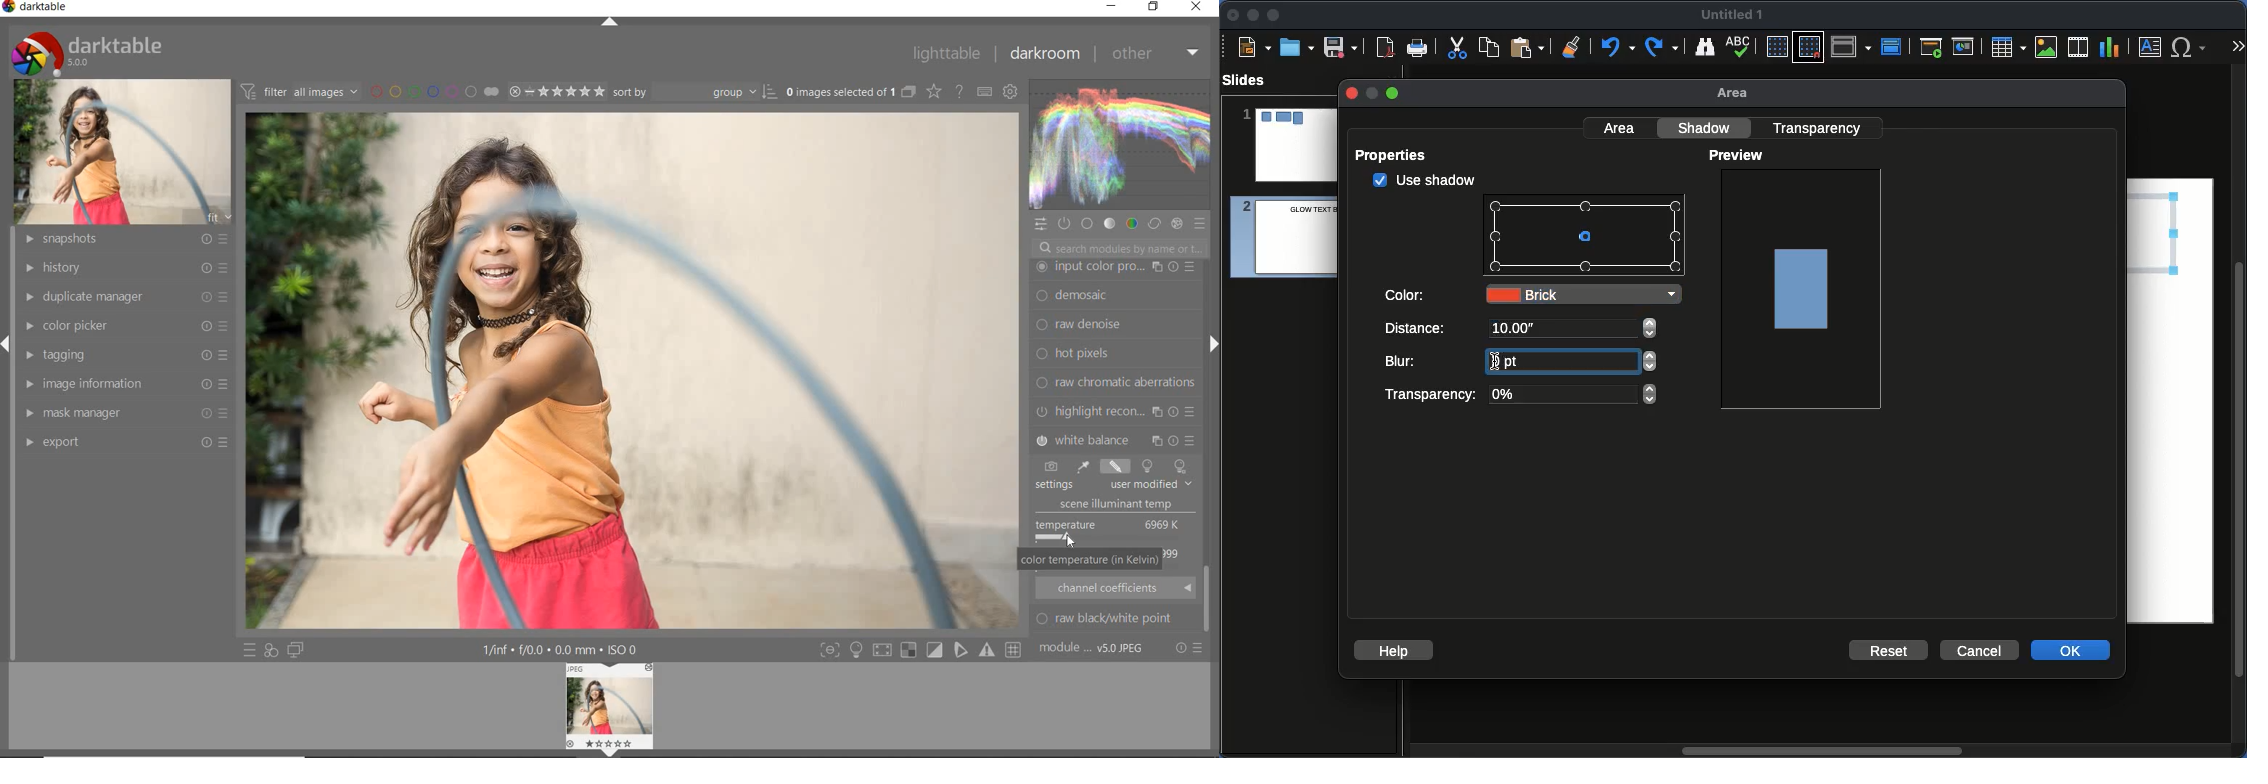 Image resolution: width=2268 pixels, height=784 pixels. Describe the element at coordinates (1978, 651) in the screenshot. I see `Cancel` at that location.